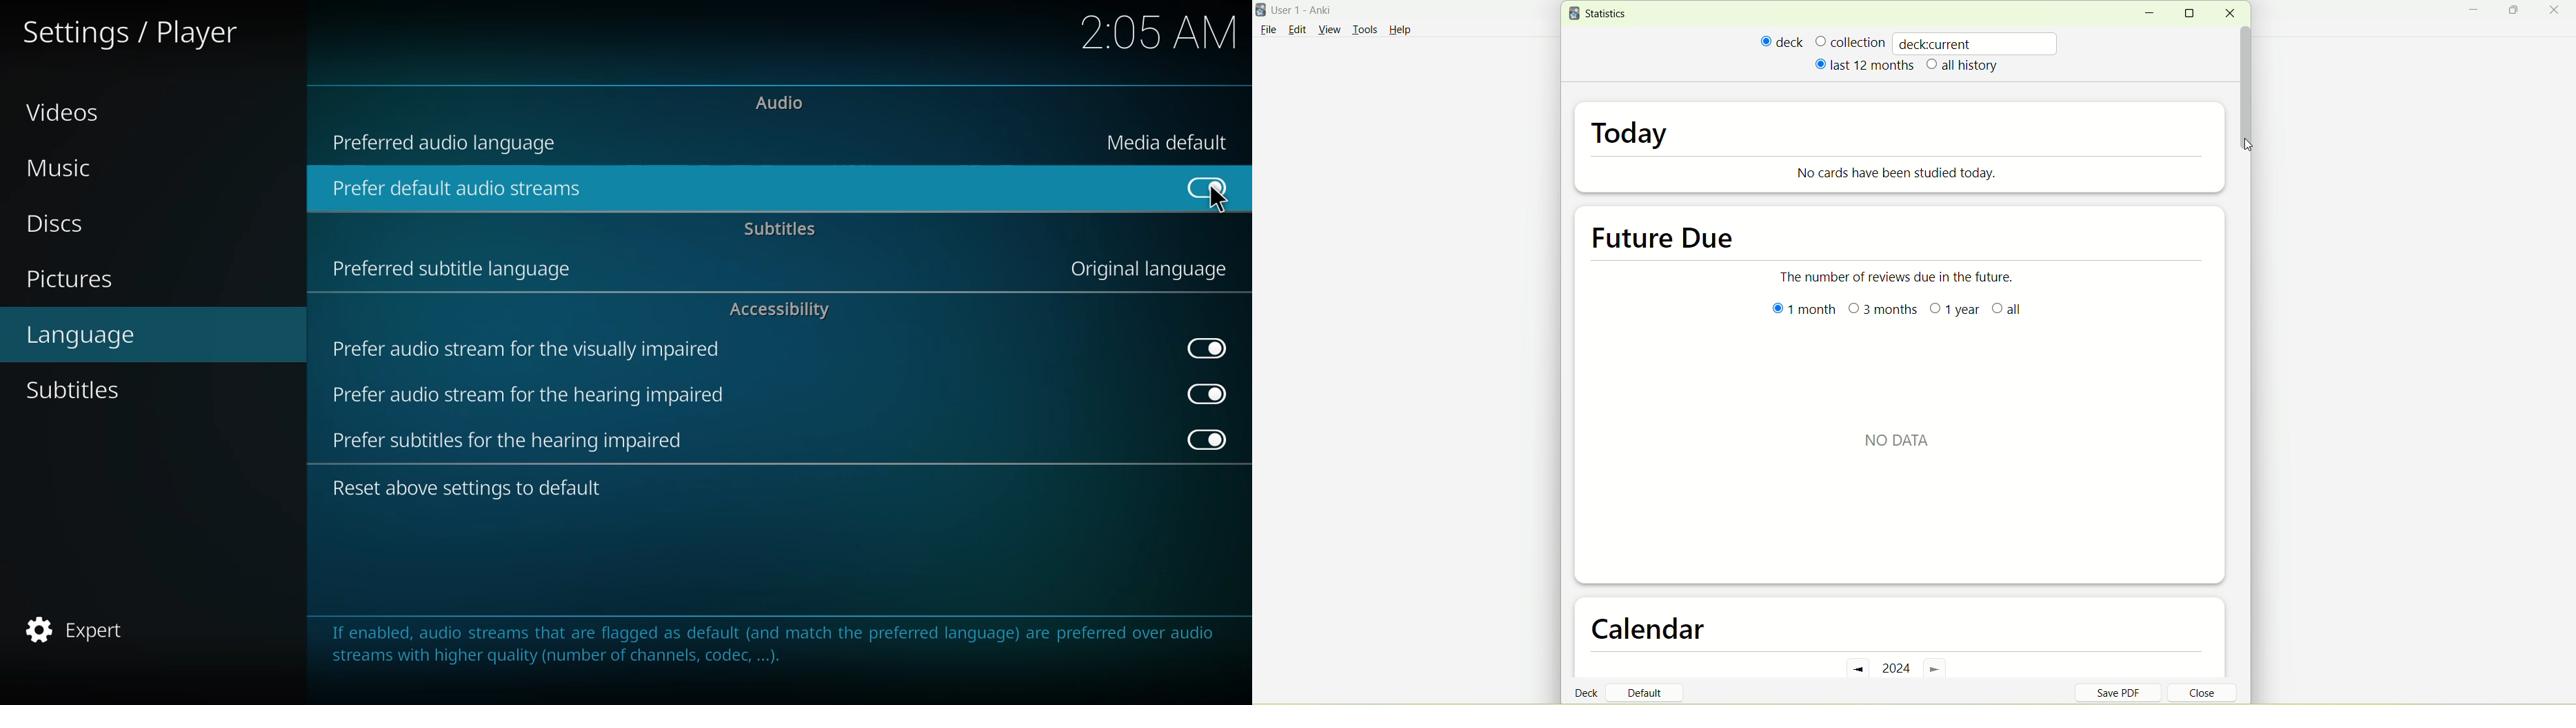 The height and width of the screenshot is (728, 2576). I want to click on close, so click(2557, 11).